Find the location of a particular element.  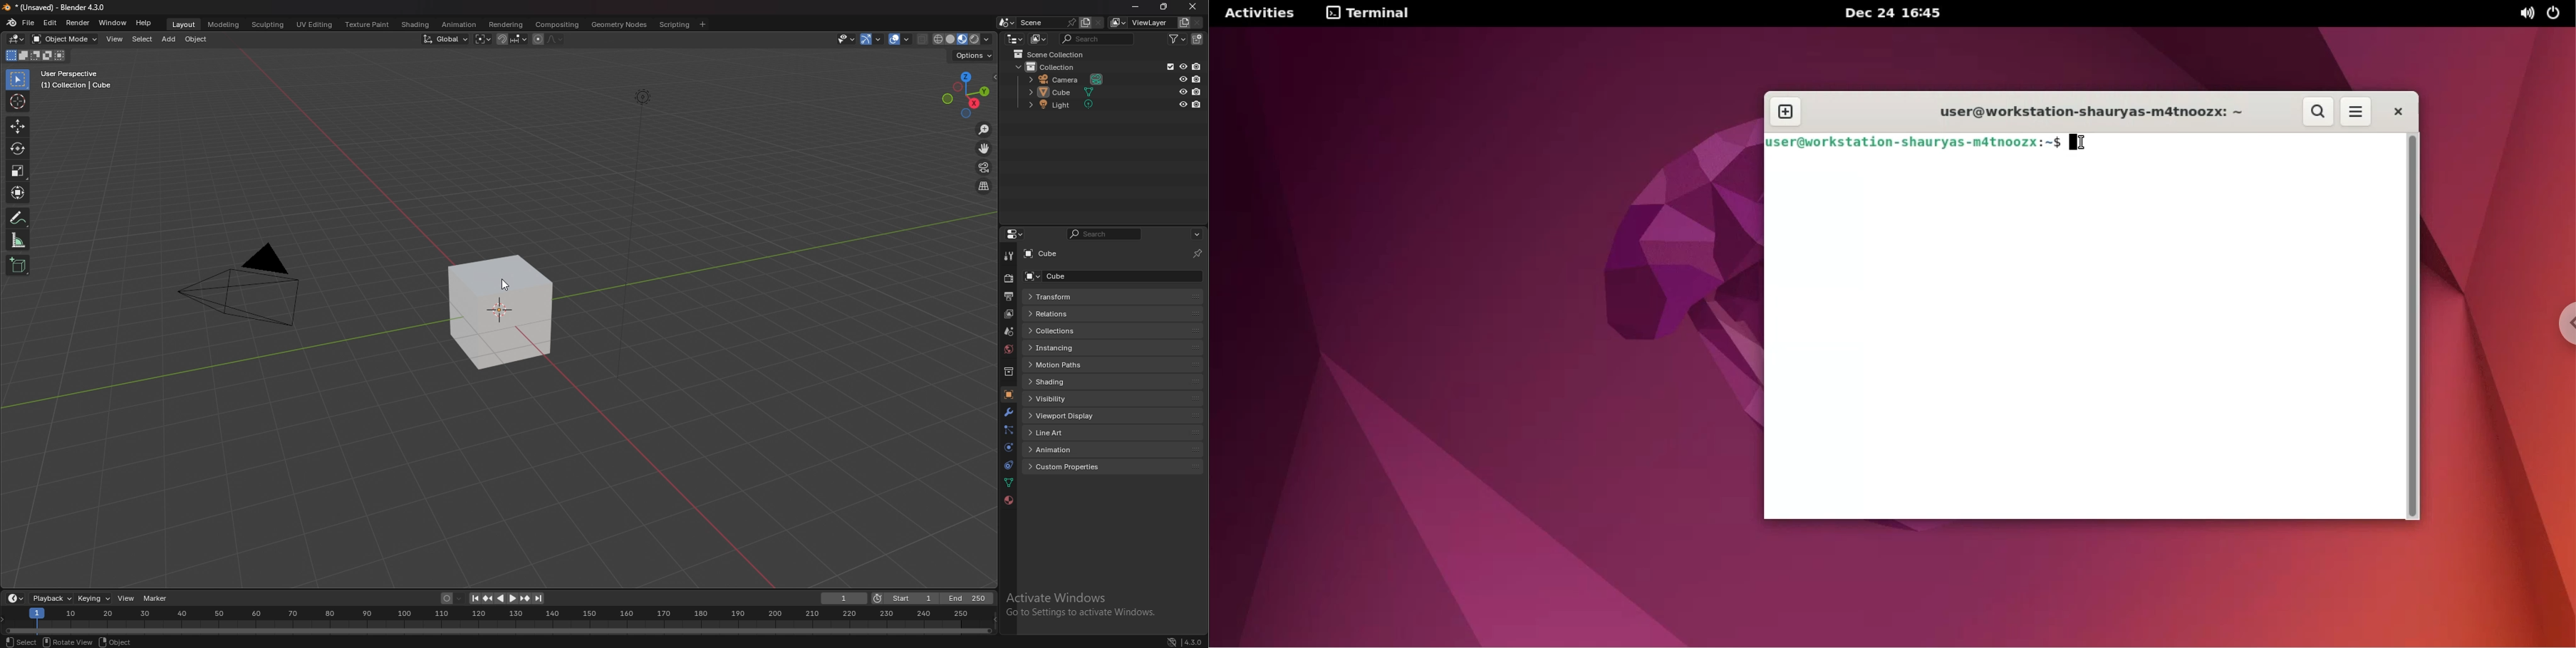

material is located at coordinates (1009, 501).